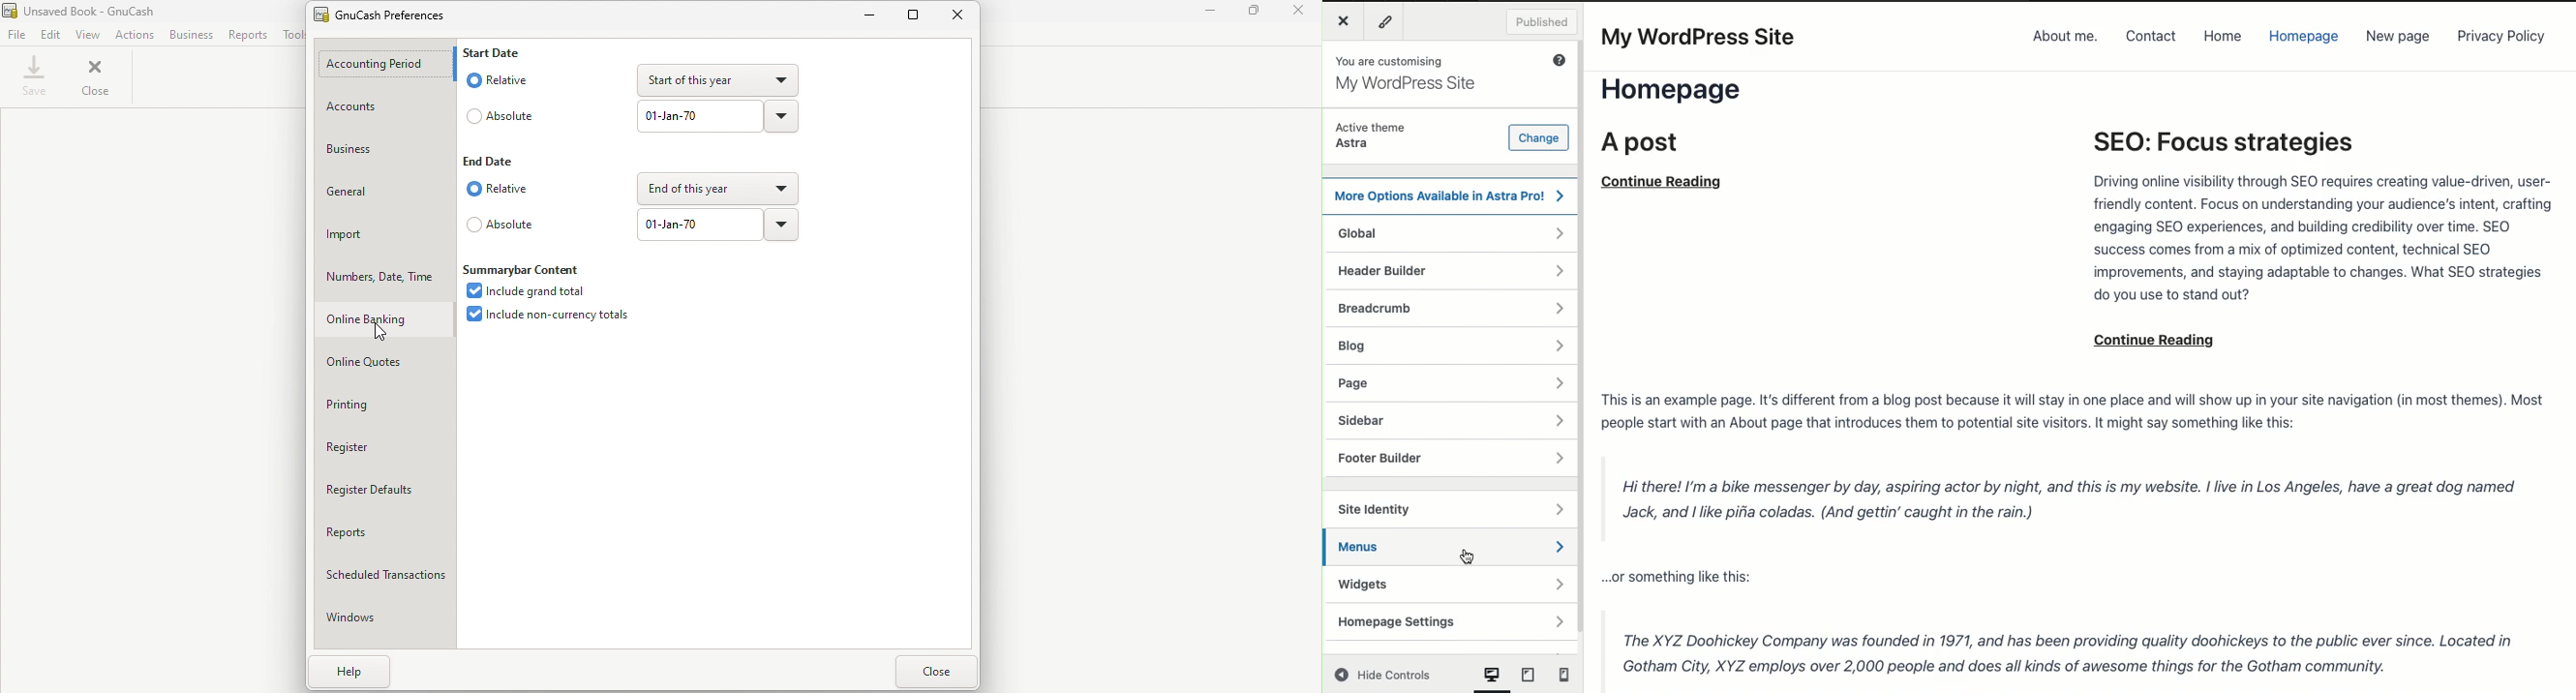 This screenshot has height=700, width=2576. I want to click on Scheduled transactions, so click(387, 575).